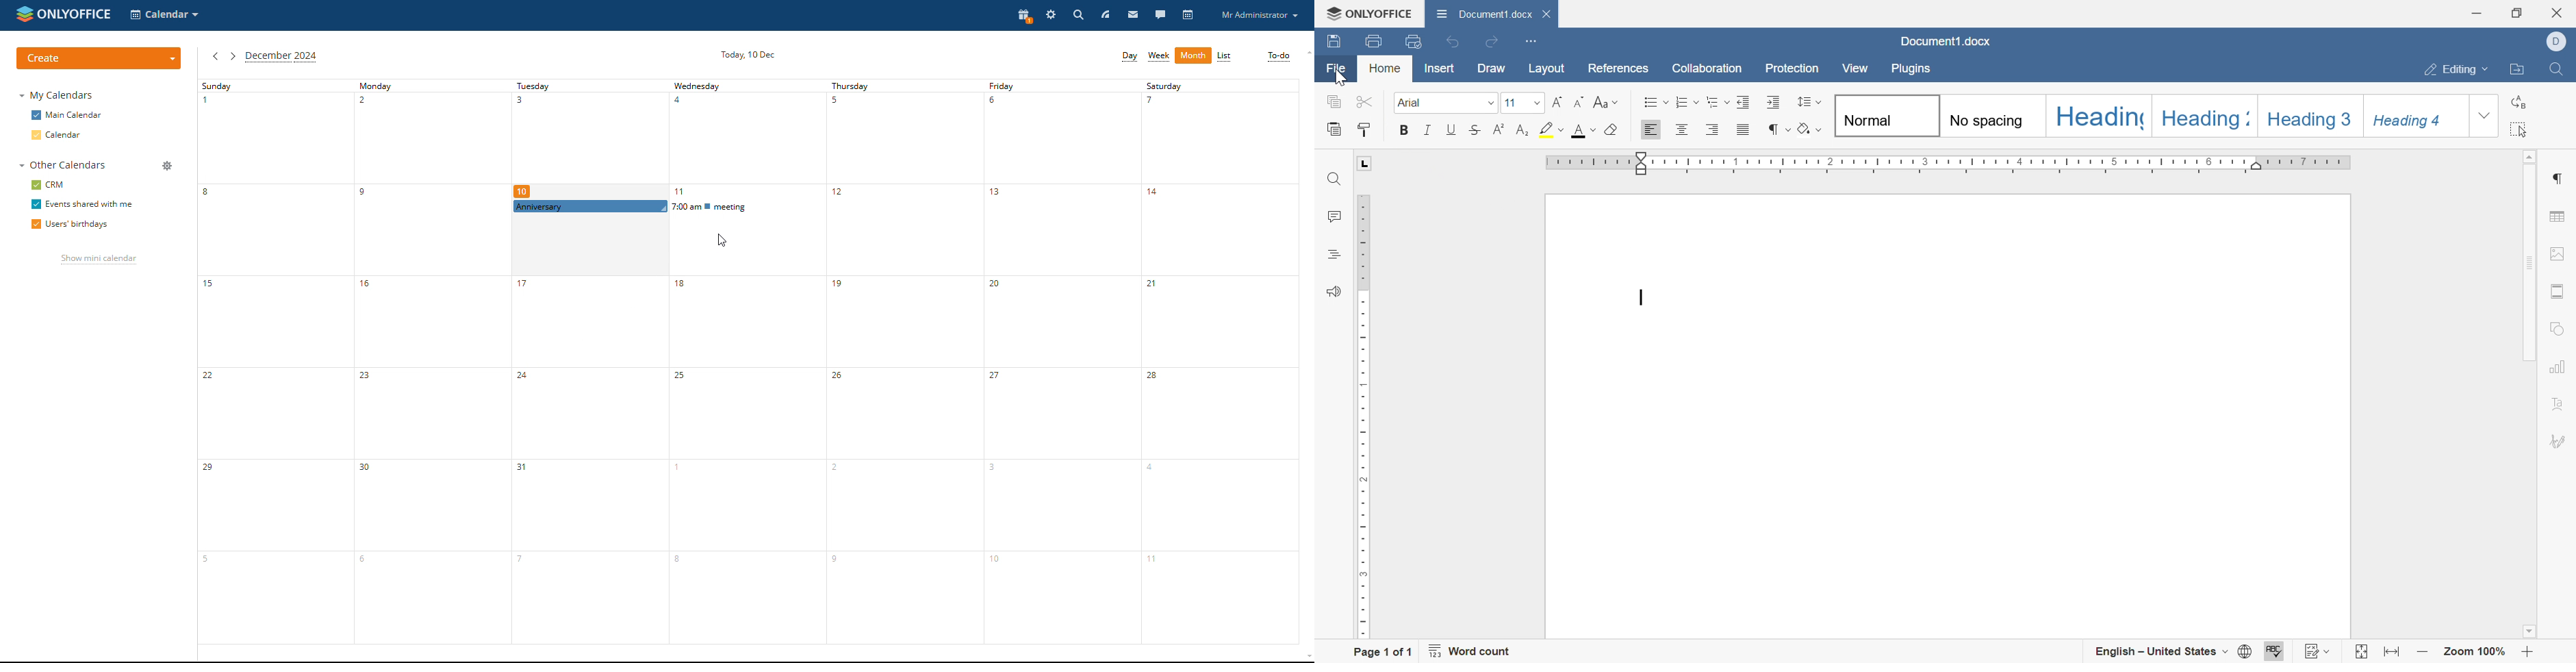 Image resolution: width=2576 pixels, height=672 pixels. What do you see at coordinates (2559, 368) in the screenshot?
I see `chart settings` at bounding box center [2559, 368].